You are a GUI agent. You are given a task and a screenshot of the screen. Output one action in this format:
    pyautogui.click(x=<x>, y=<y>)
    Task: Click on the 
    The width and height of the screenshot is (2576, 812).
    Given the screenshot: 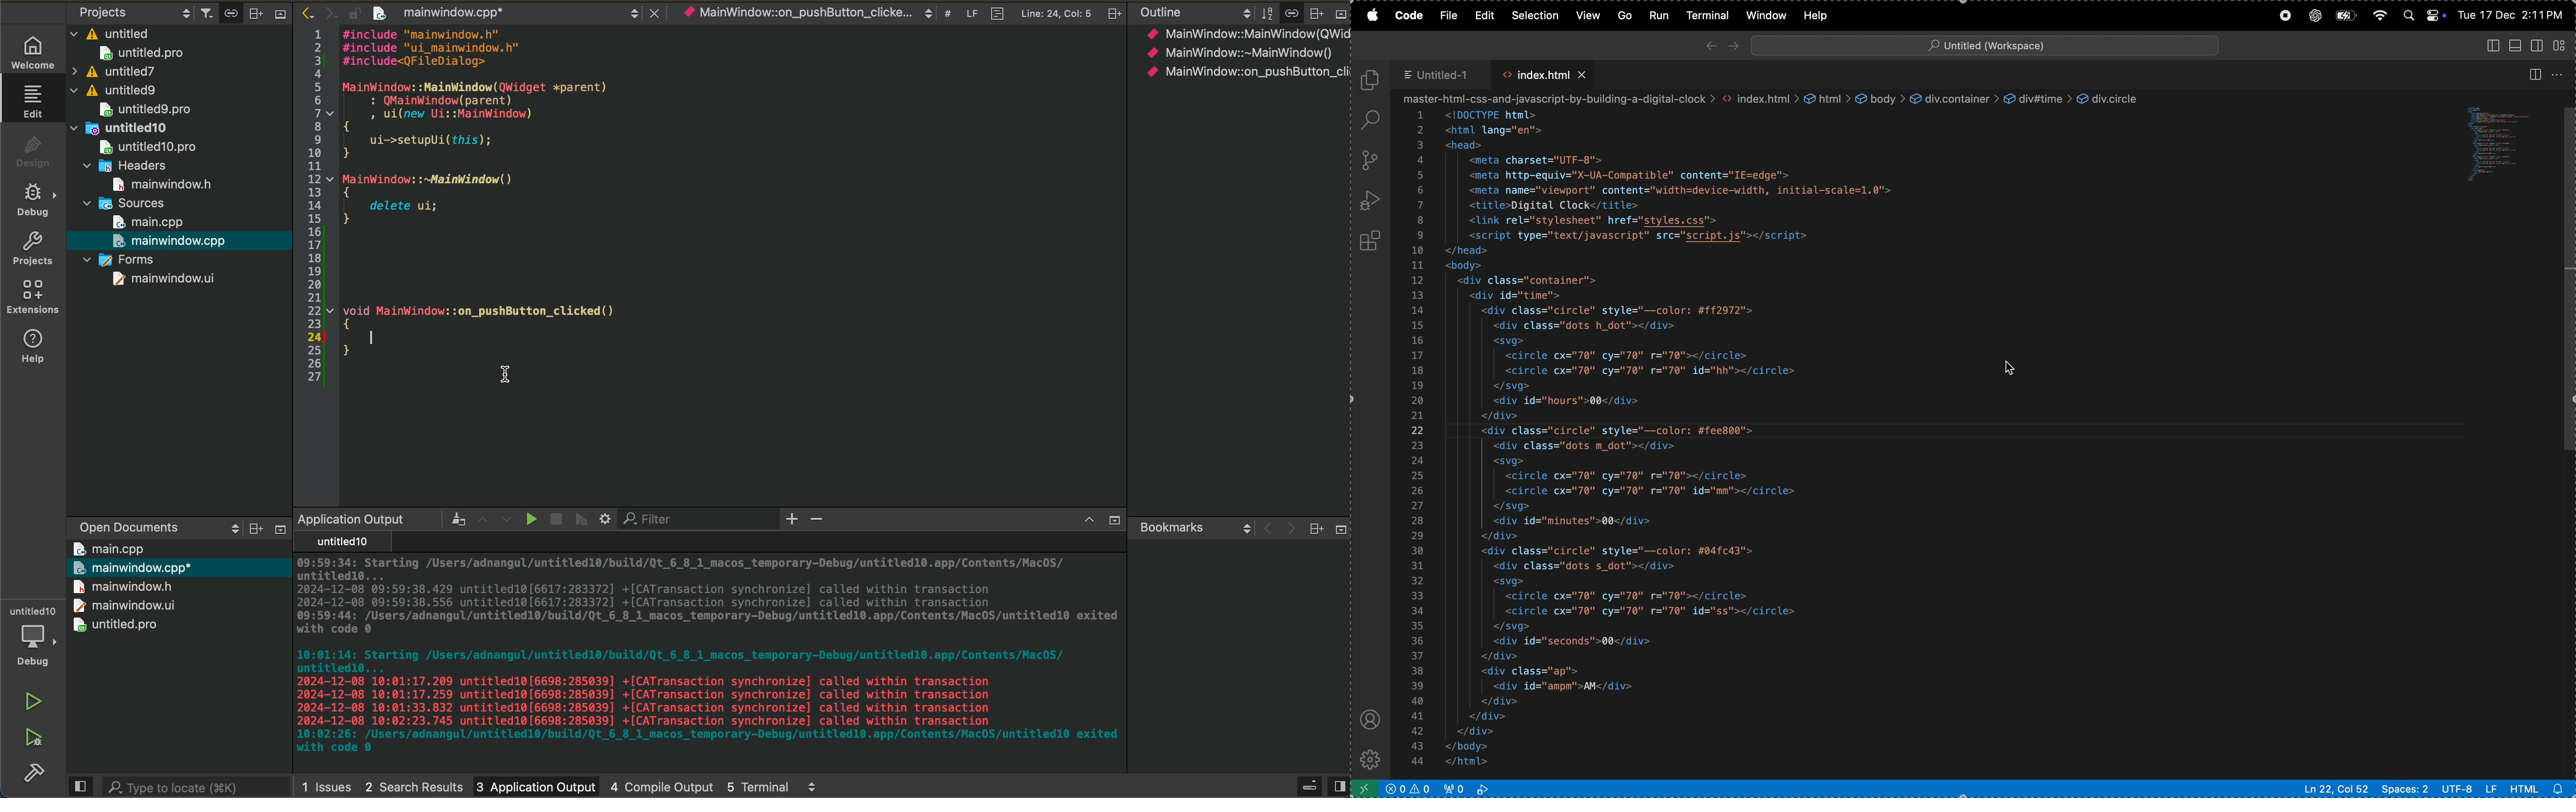 What is the action you would take?
    pyautogui.click(x=813, y=787)
    